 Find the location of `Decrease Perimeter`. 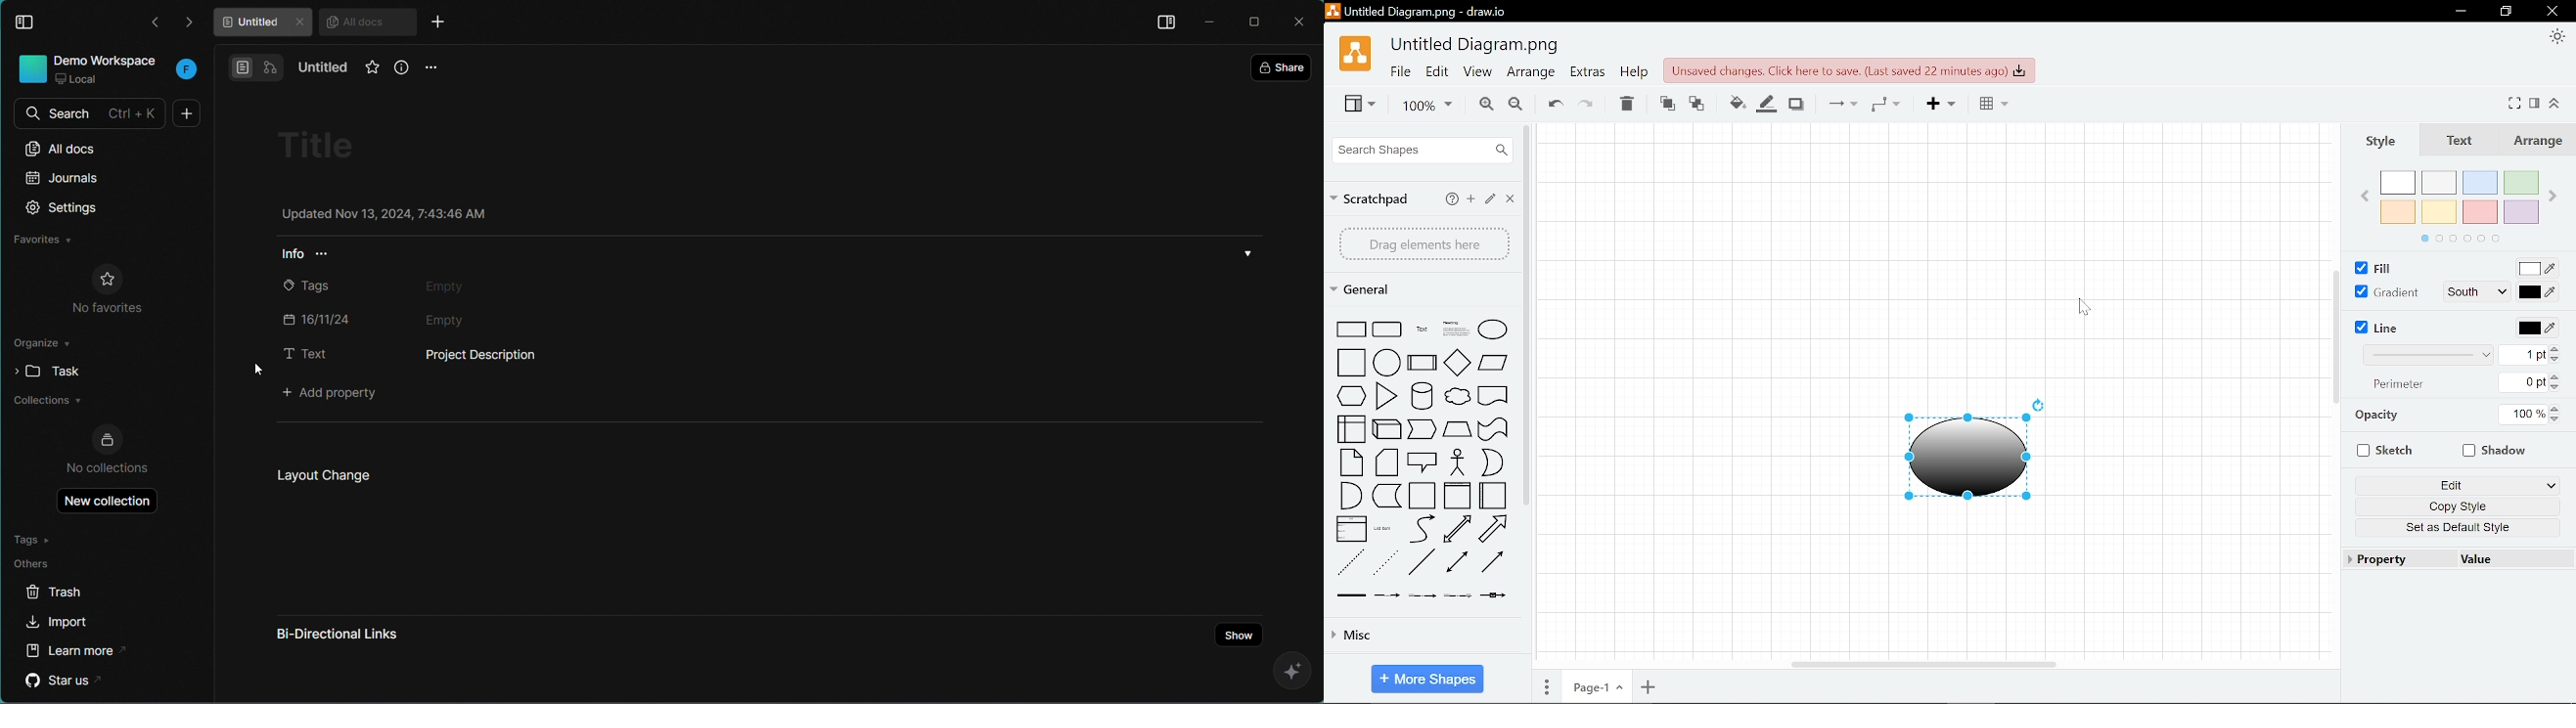

Decrease Perimeter is located at coordinates (2558, 388).